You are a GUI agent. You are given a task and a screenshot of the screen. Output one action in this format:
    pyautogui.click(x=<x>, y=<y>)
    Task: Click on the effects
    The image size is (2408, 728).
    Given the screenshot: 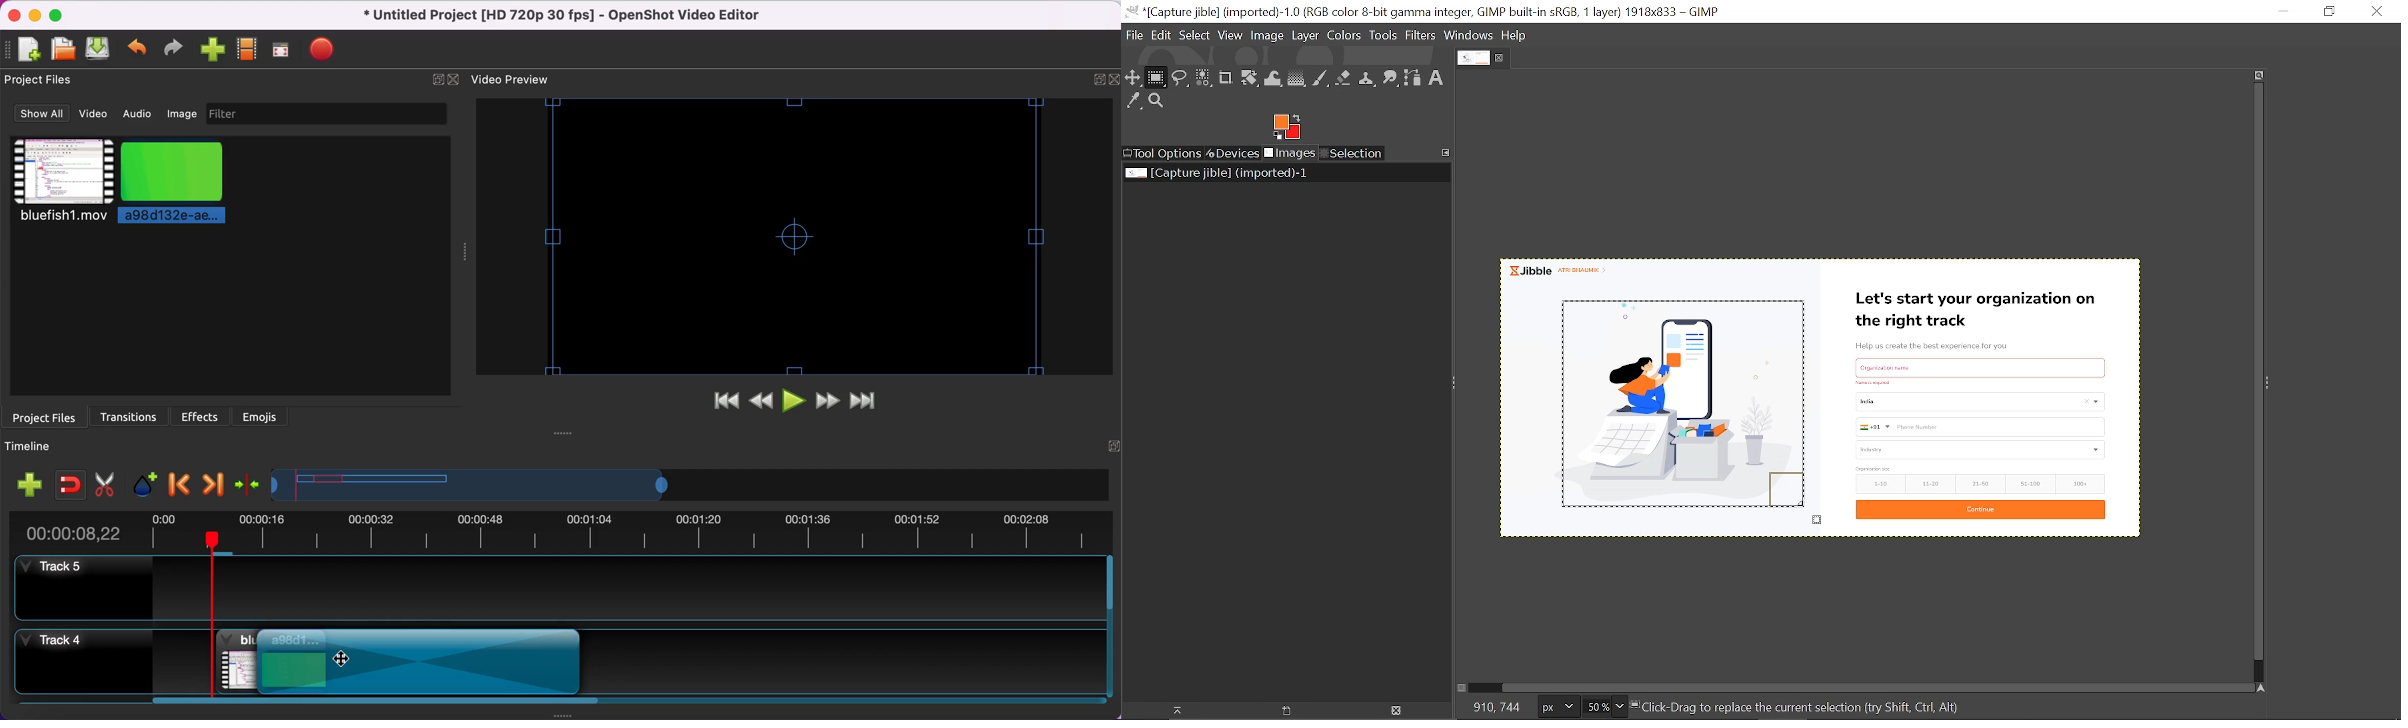 What is the action you would take?
    pyautogui.click(x=200, y=416)
    